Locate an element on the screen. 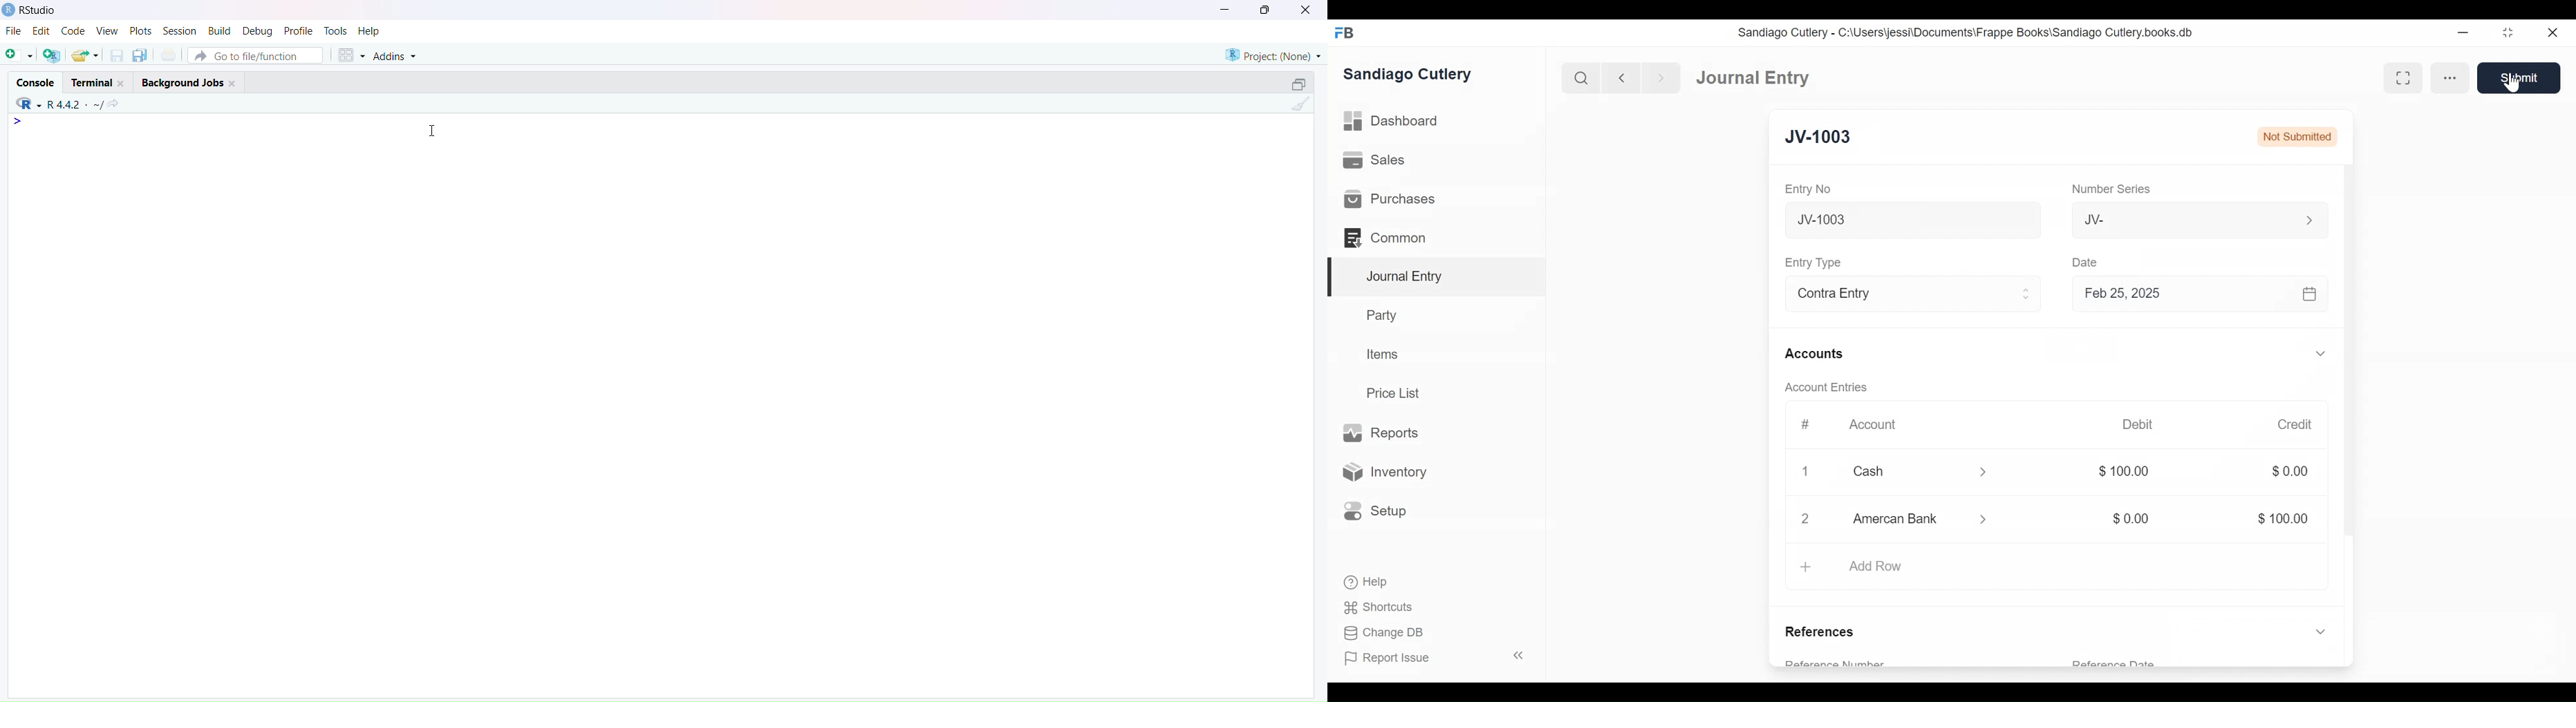  more is located at coordinates (2450, 77).